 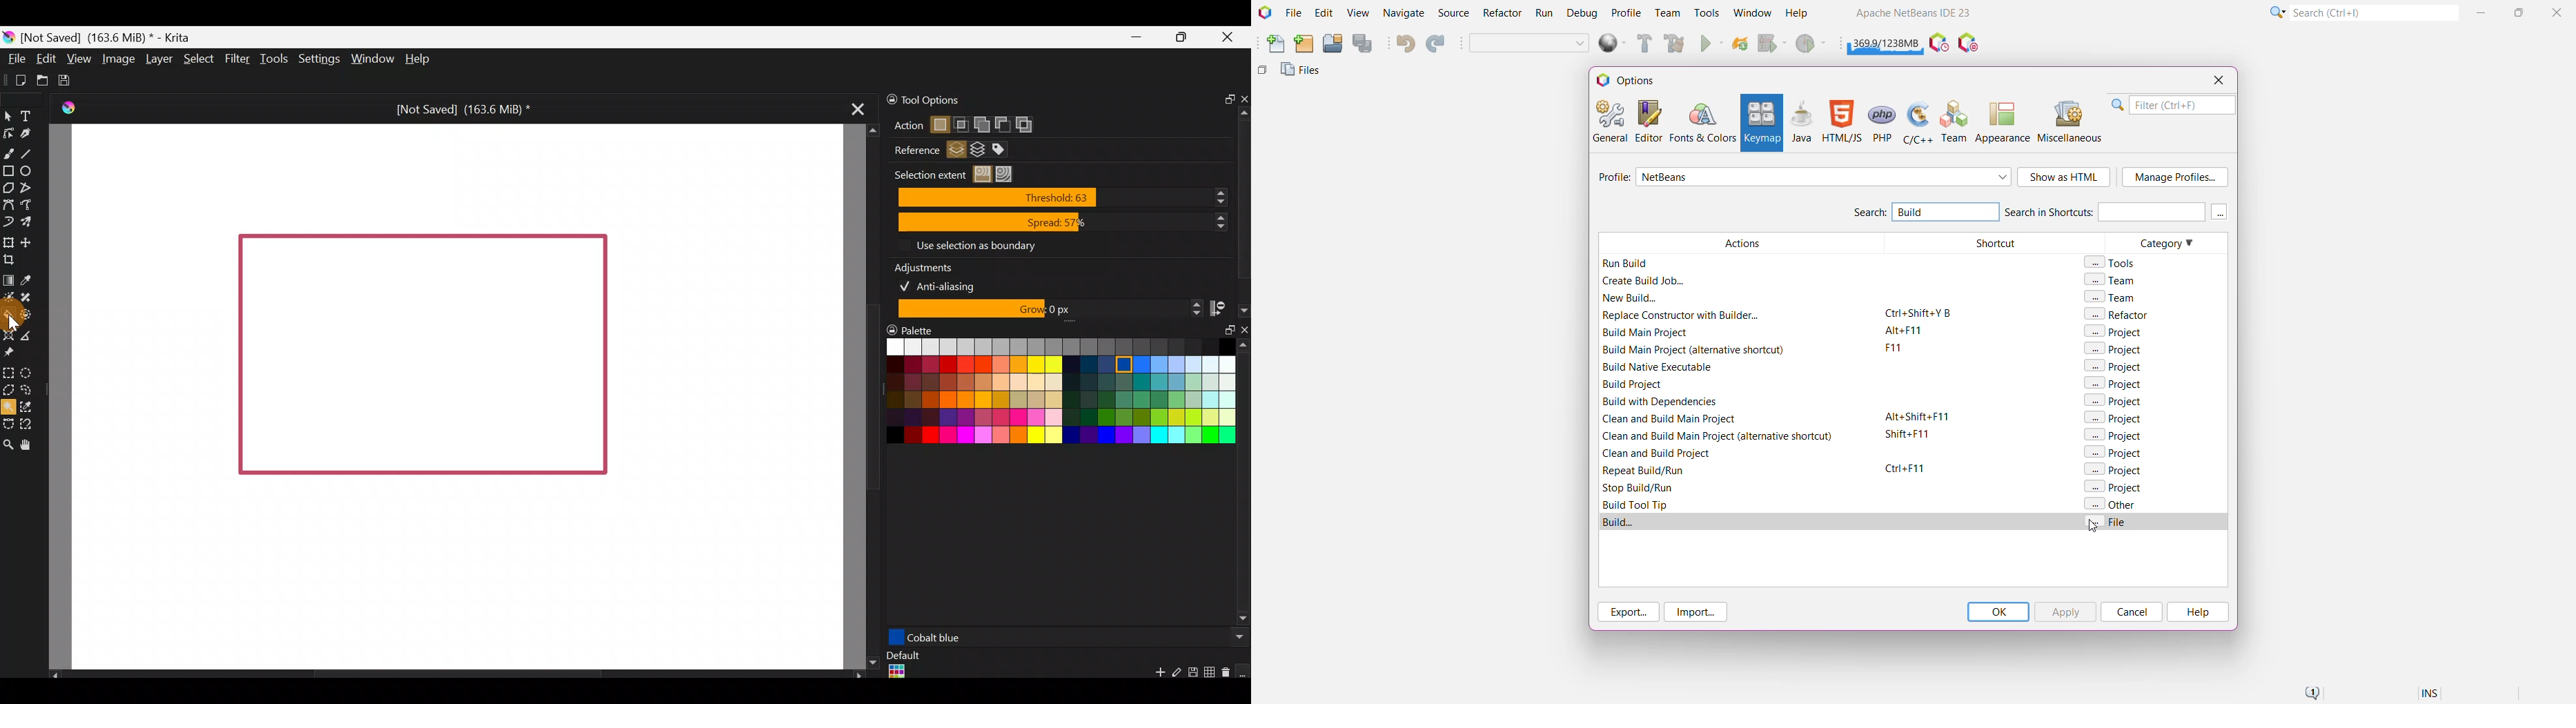 I want to click on Save palette explicitly, so click(x=1192, y=673).